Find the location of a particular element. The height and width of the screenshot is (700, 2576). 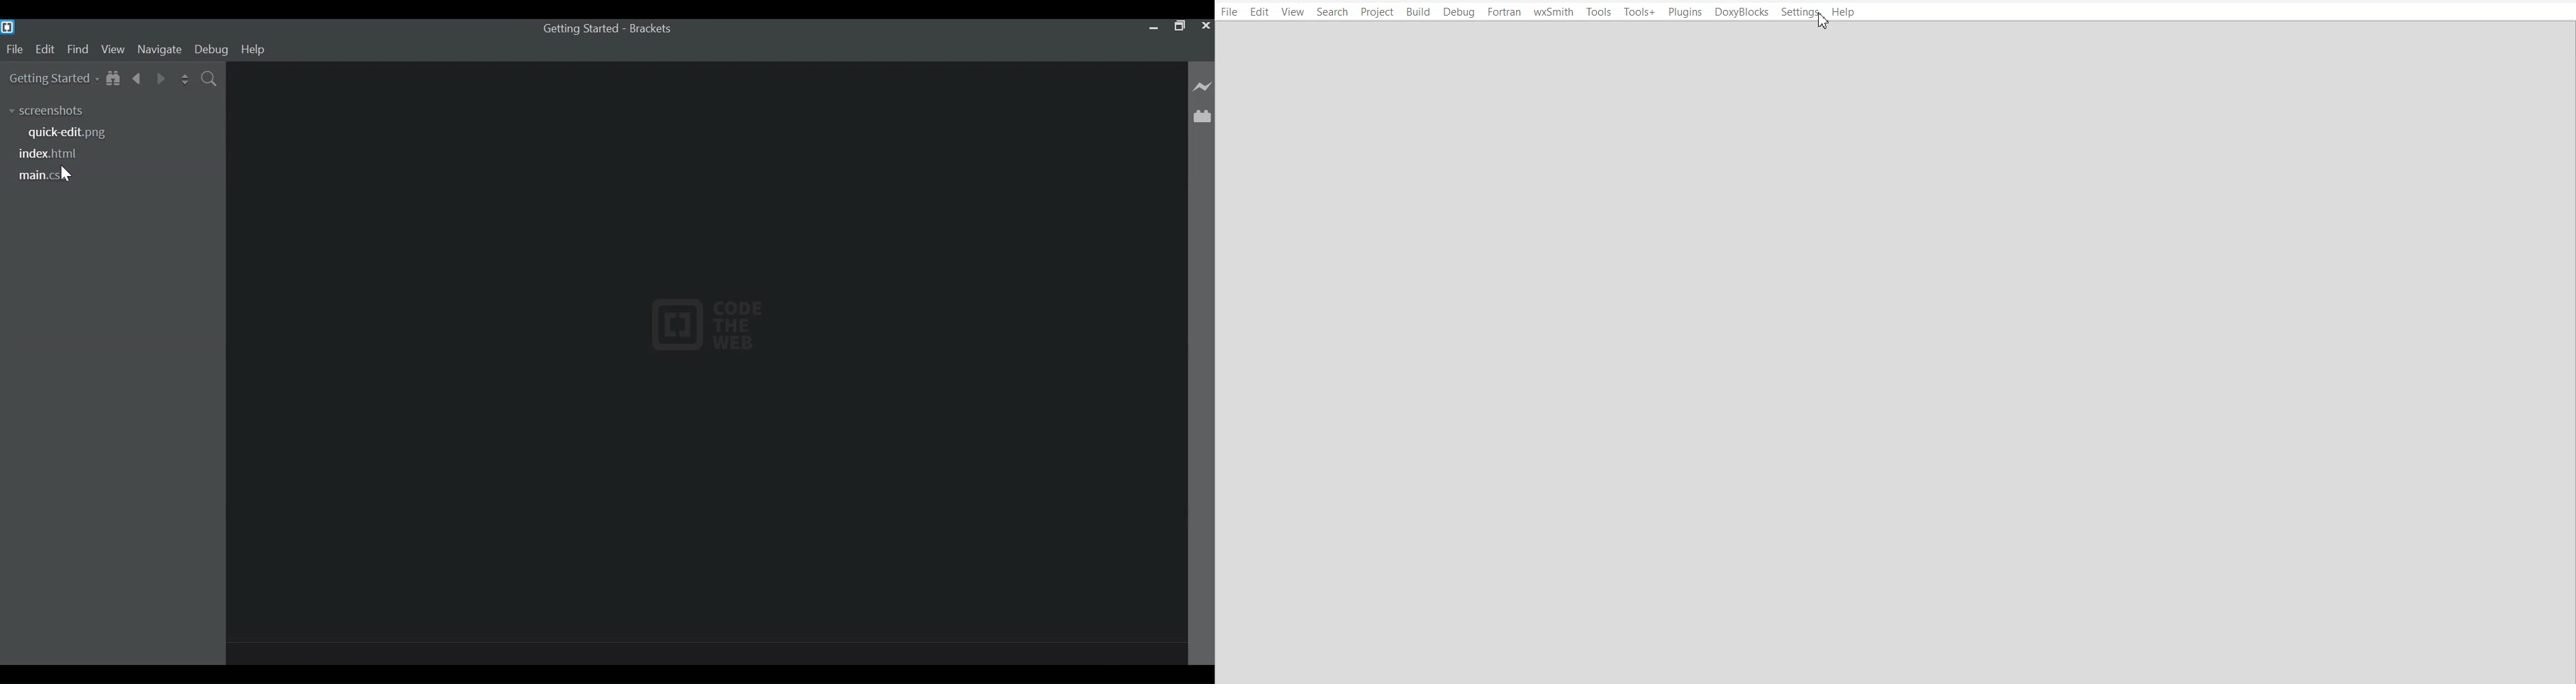

index.html is located at coordinates (580, 28).